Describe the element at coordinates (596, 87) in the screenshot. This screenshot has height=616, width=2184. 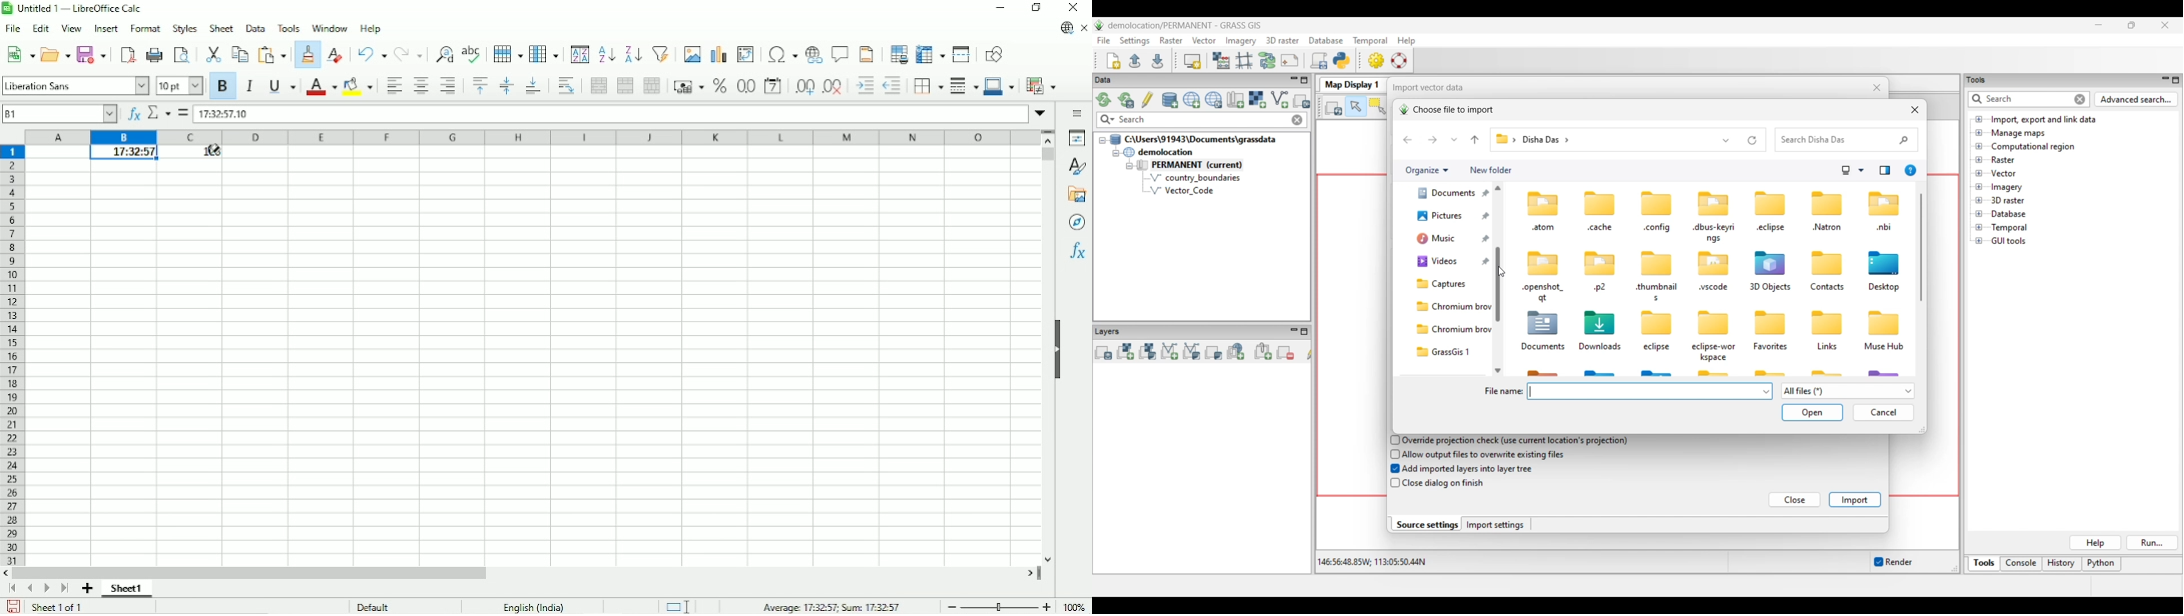
I see `Merge and center` at that location.